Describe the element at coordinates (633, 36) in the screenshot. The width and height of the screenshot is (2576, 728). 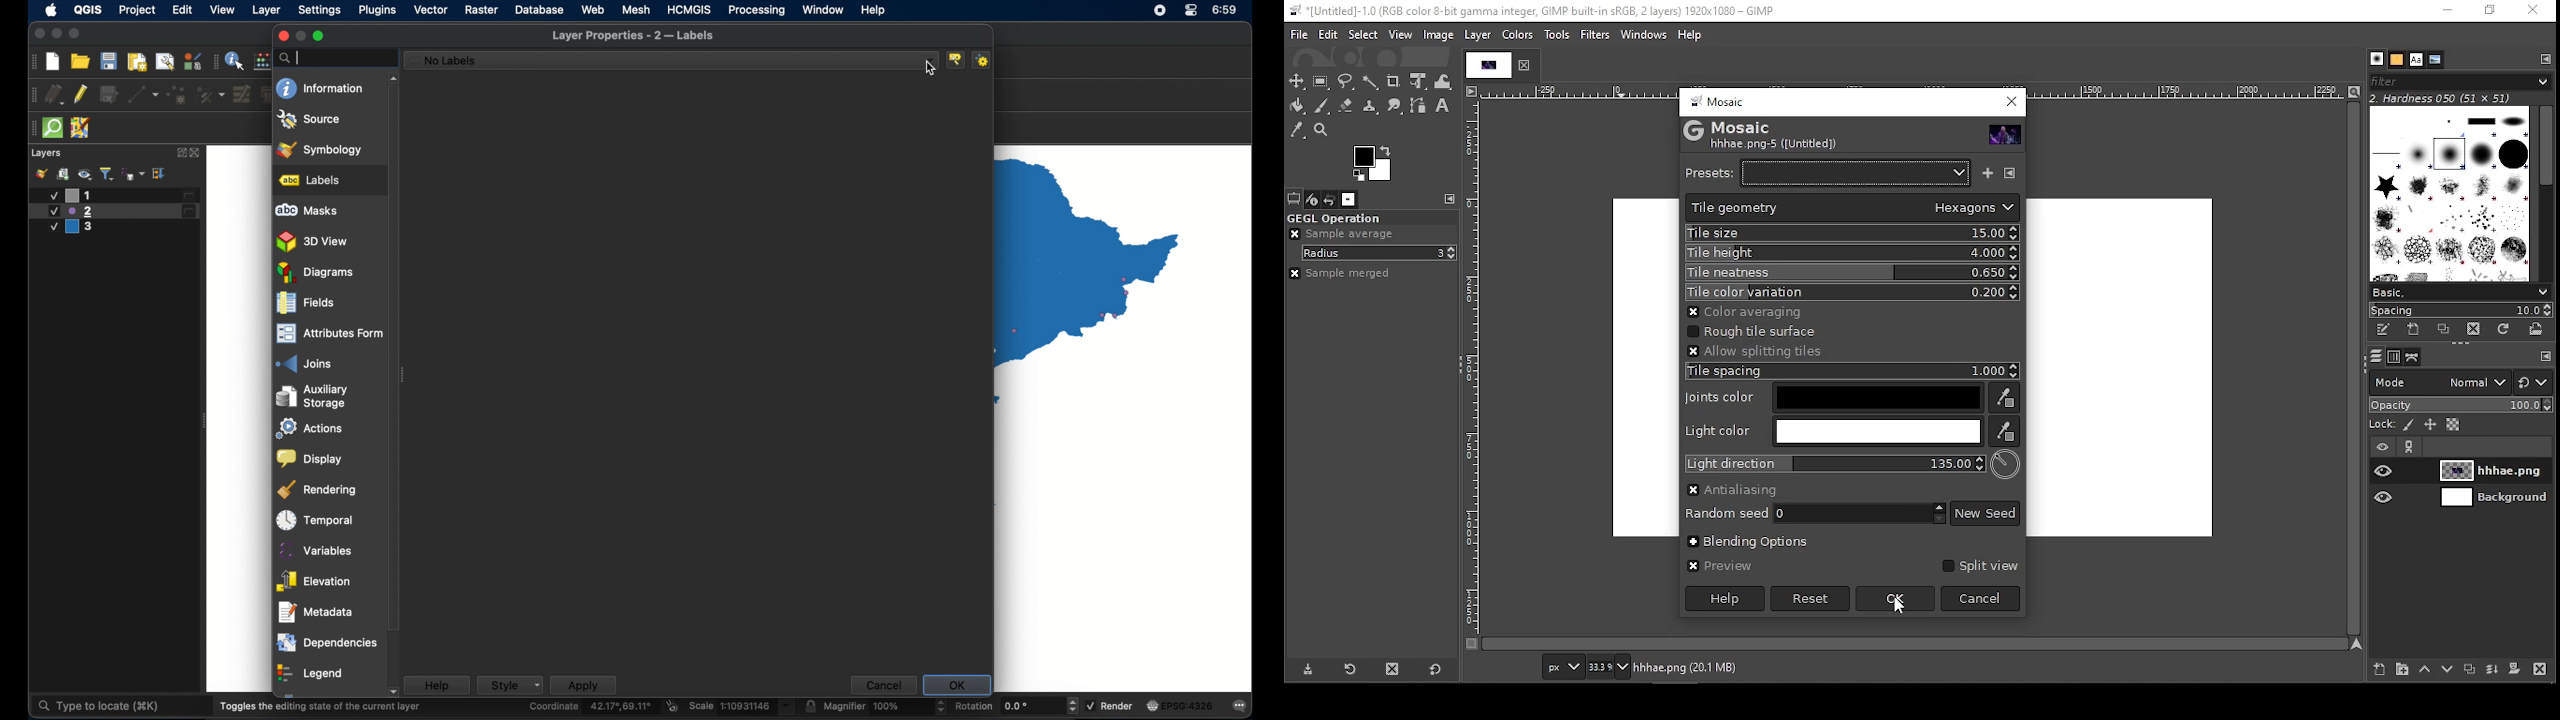
I see `layer proeprties - 2 labels` at that location.